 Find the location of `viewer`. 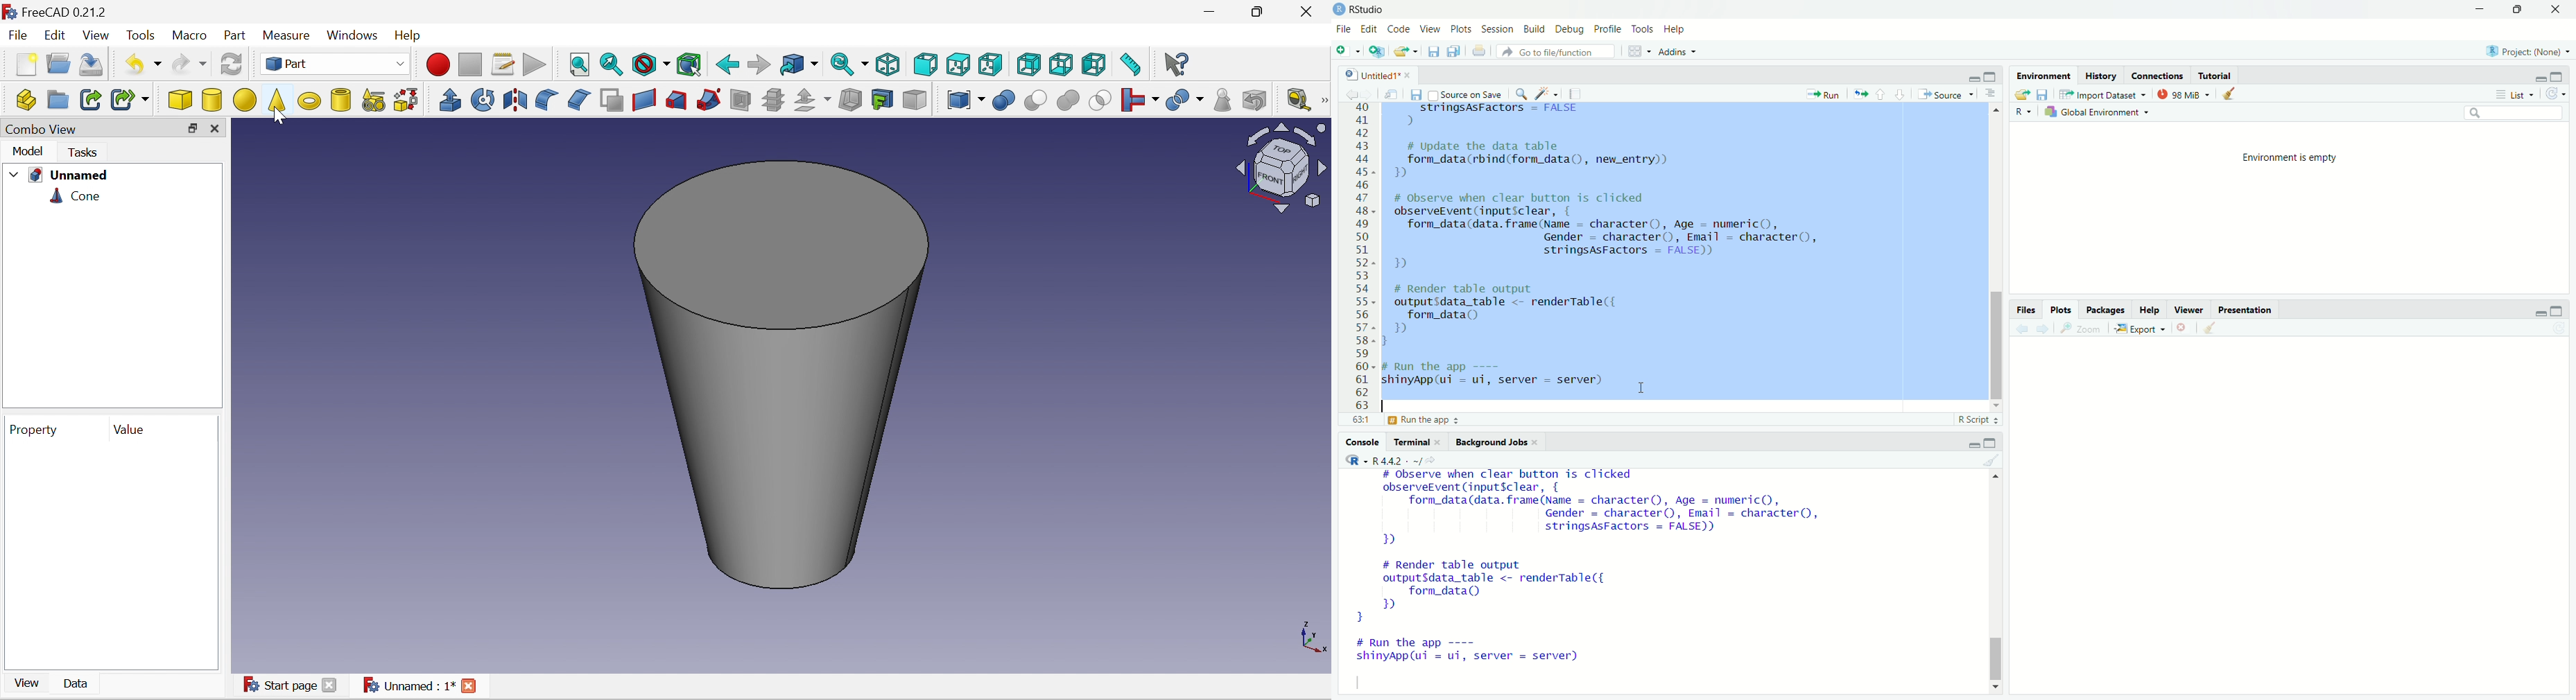

viewer is located at coordinates (2189, 311).